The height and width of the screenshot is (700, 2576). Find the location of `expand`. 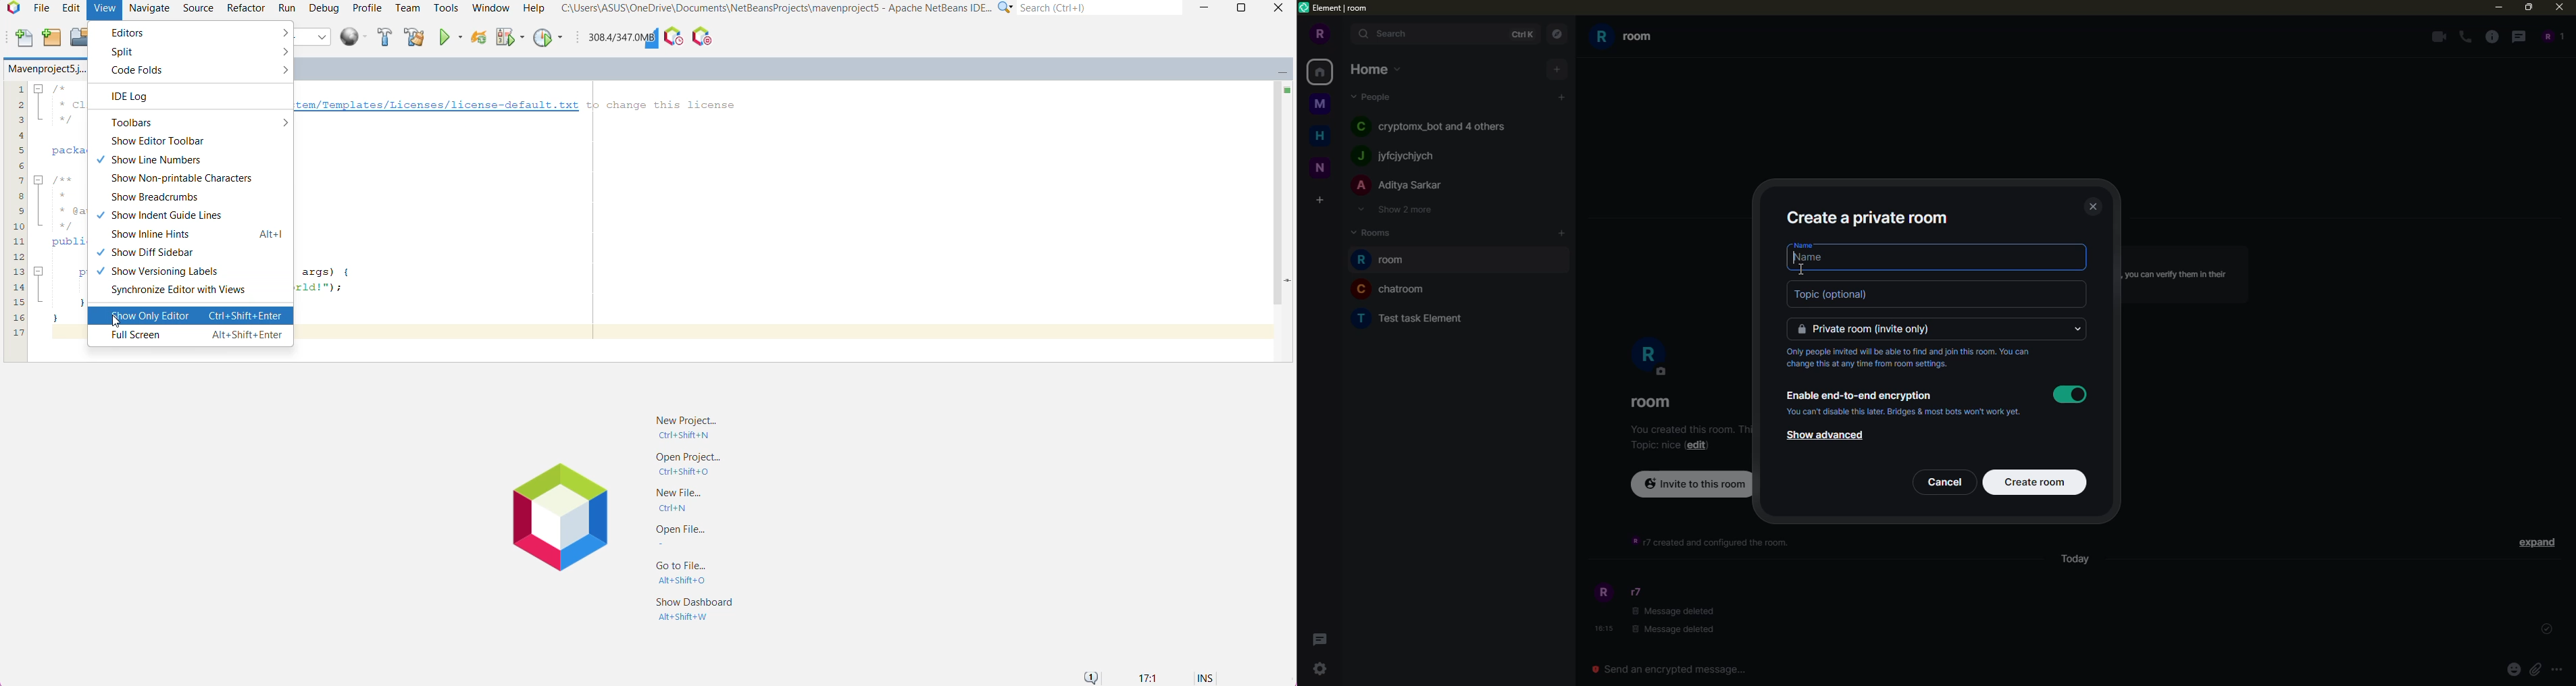

expand is located at coordinates (2535, 542).